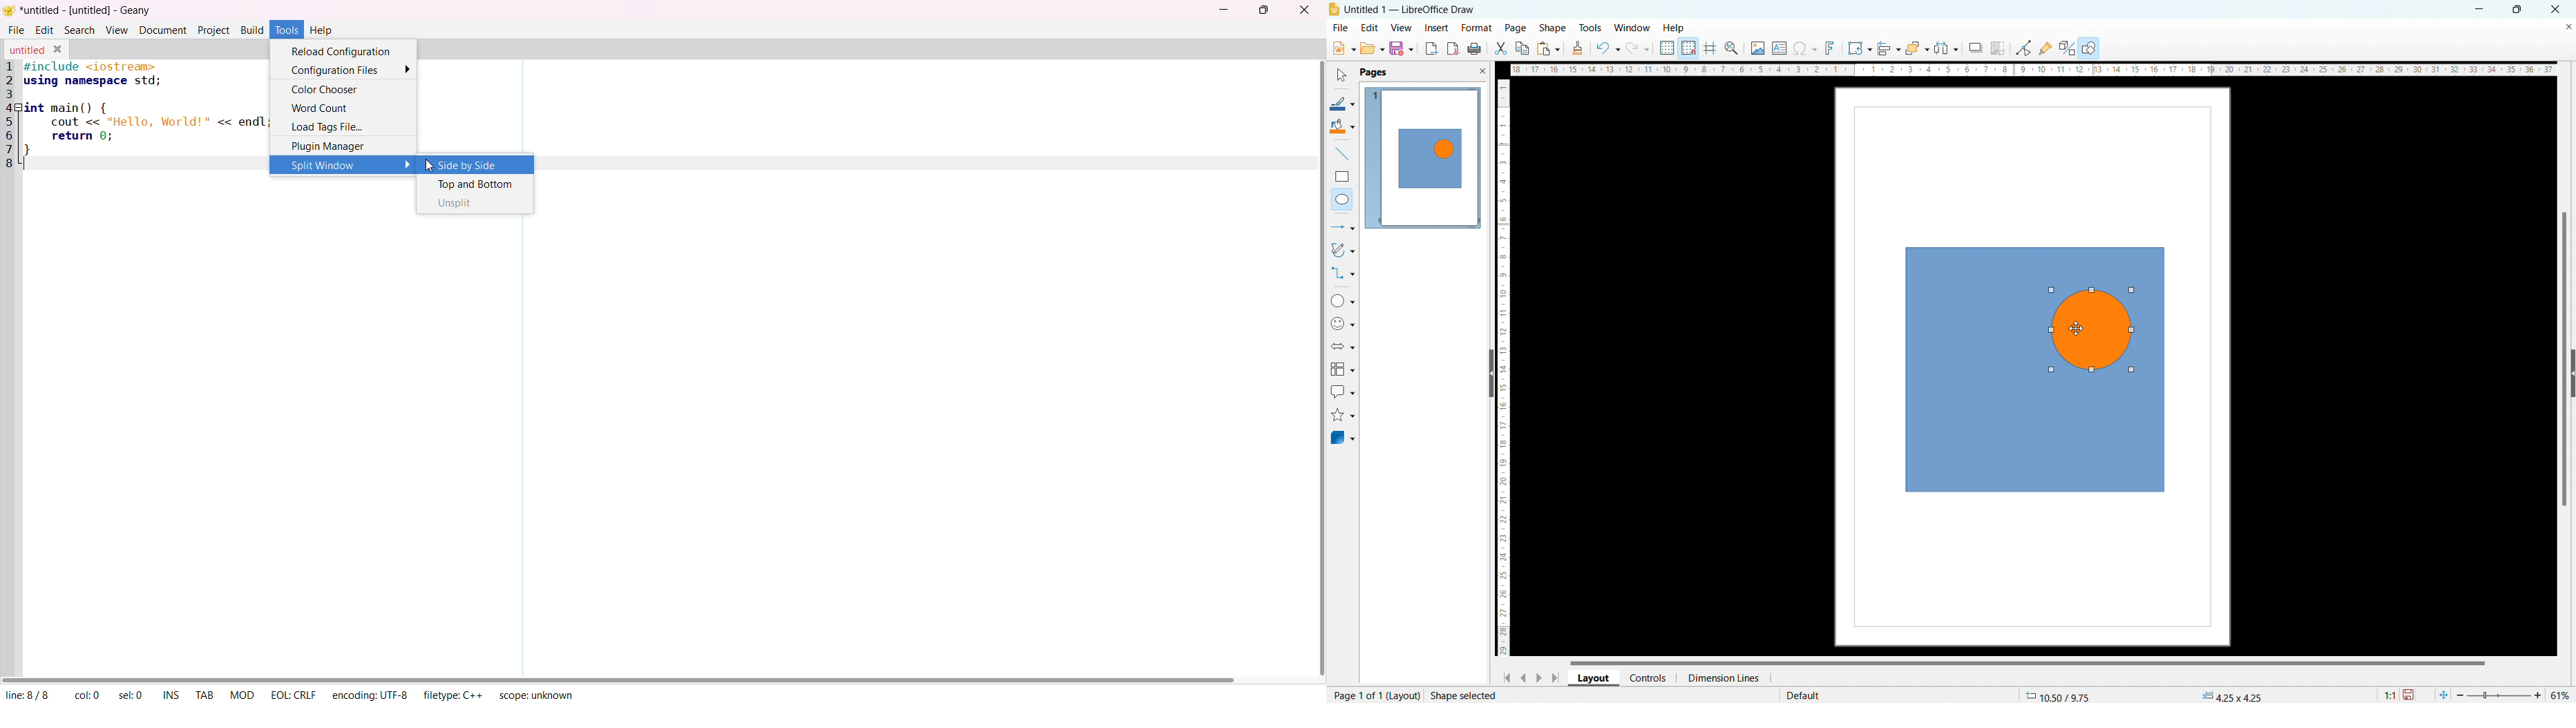 The image size is (2576, 728). I want to click on logo, so click(1334, 9).